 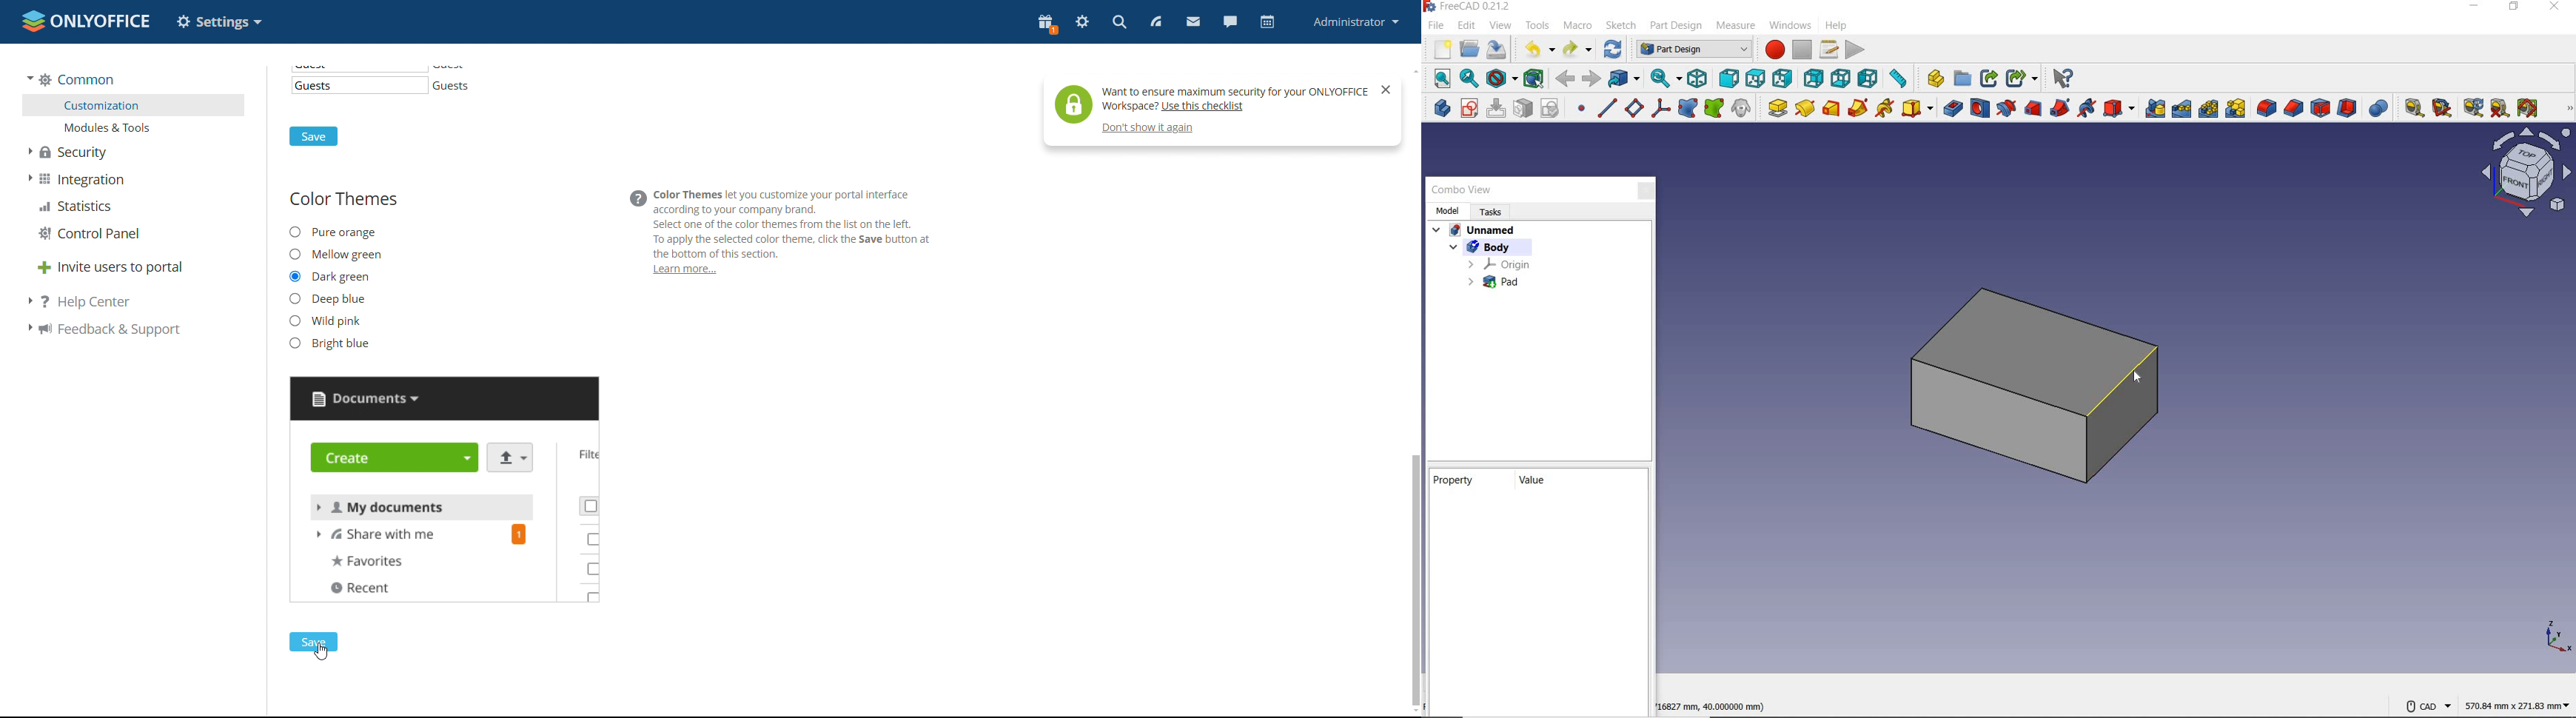 What do you see at coordinates (2156, 109) in the screenshot?
I see `mirrored` at bounding box center [2156, 109].